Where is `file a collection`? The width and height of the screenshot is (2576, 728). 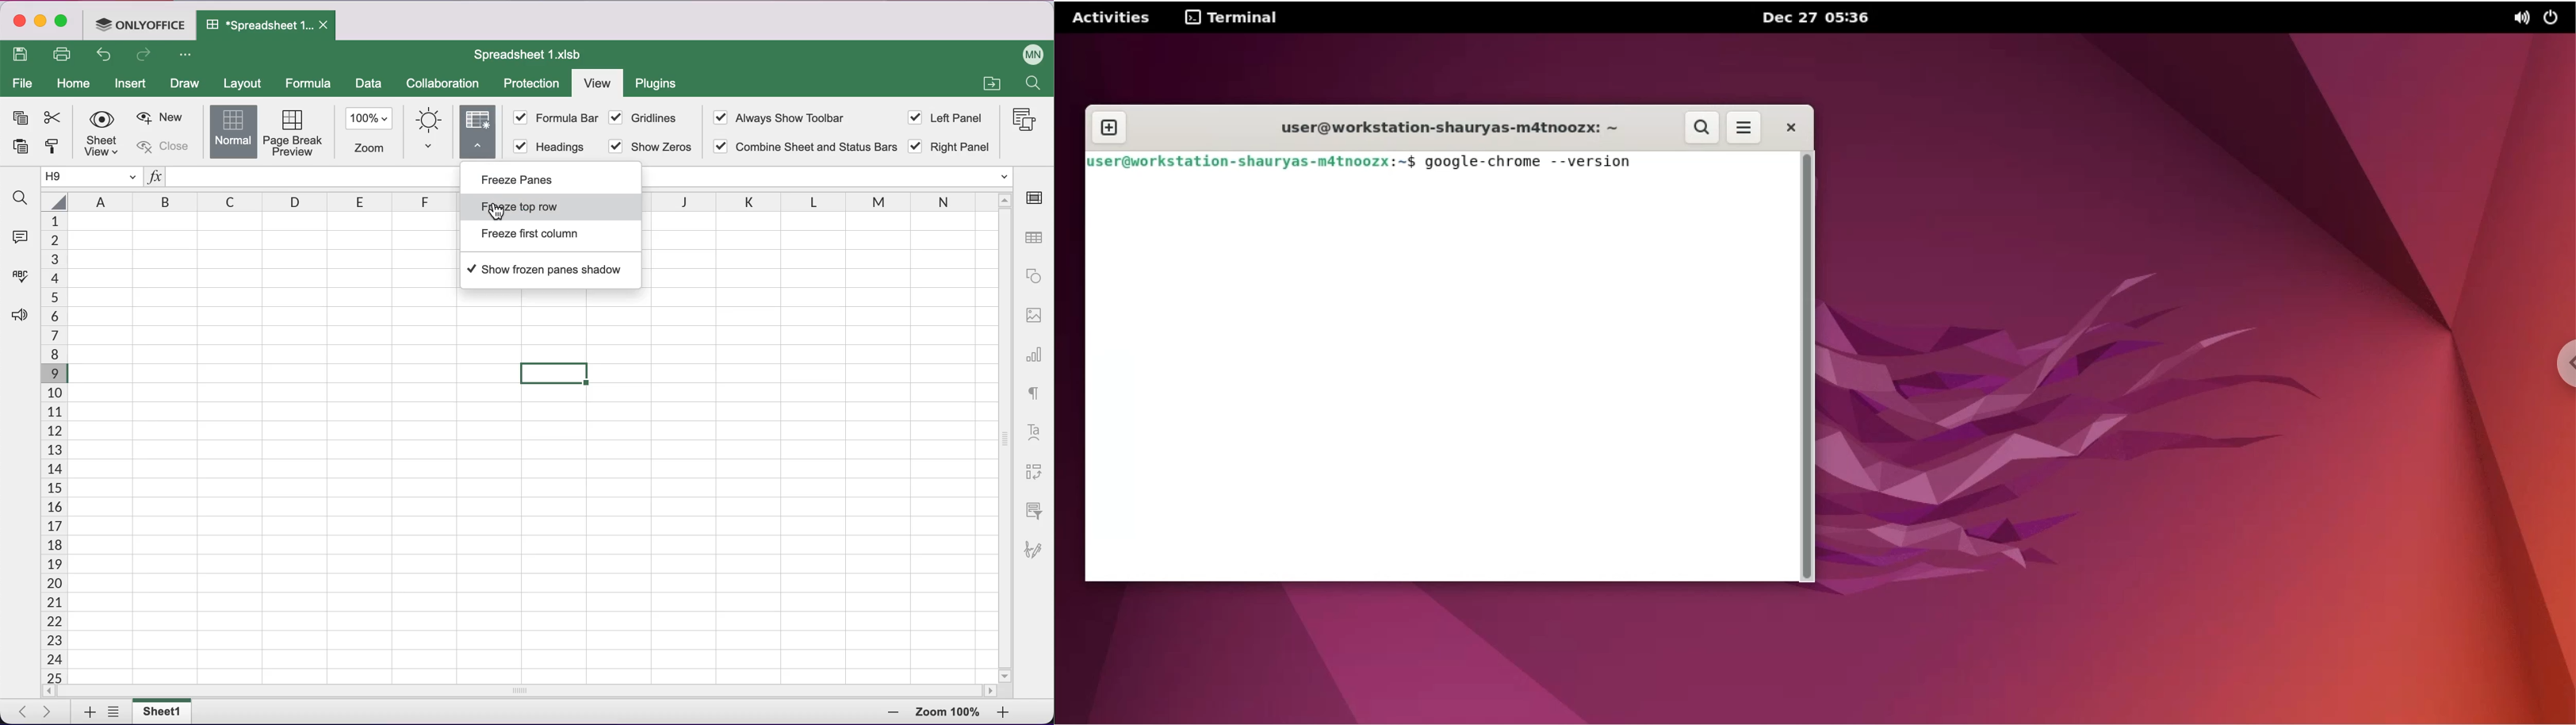
file a collection is located at coordinates (991, 85).